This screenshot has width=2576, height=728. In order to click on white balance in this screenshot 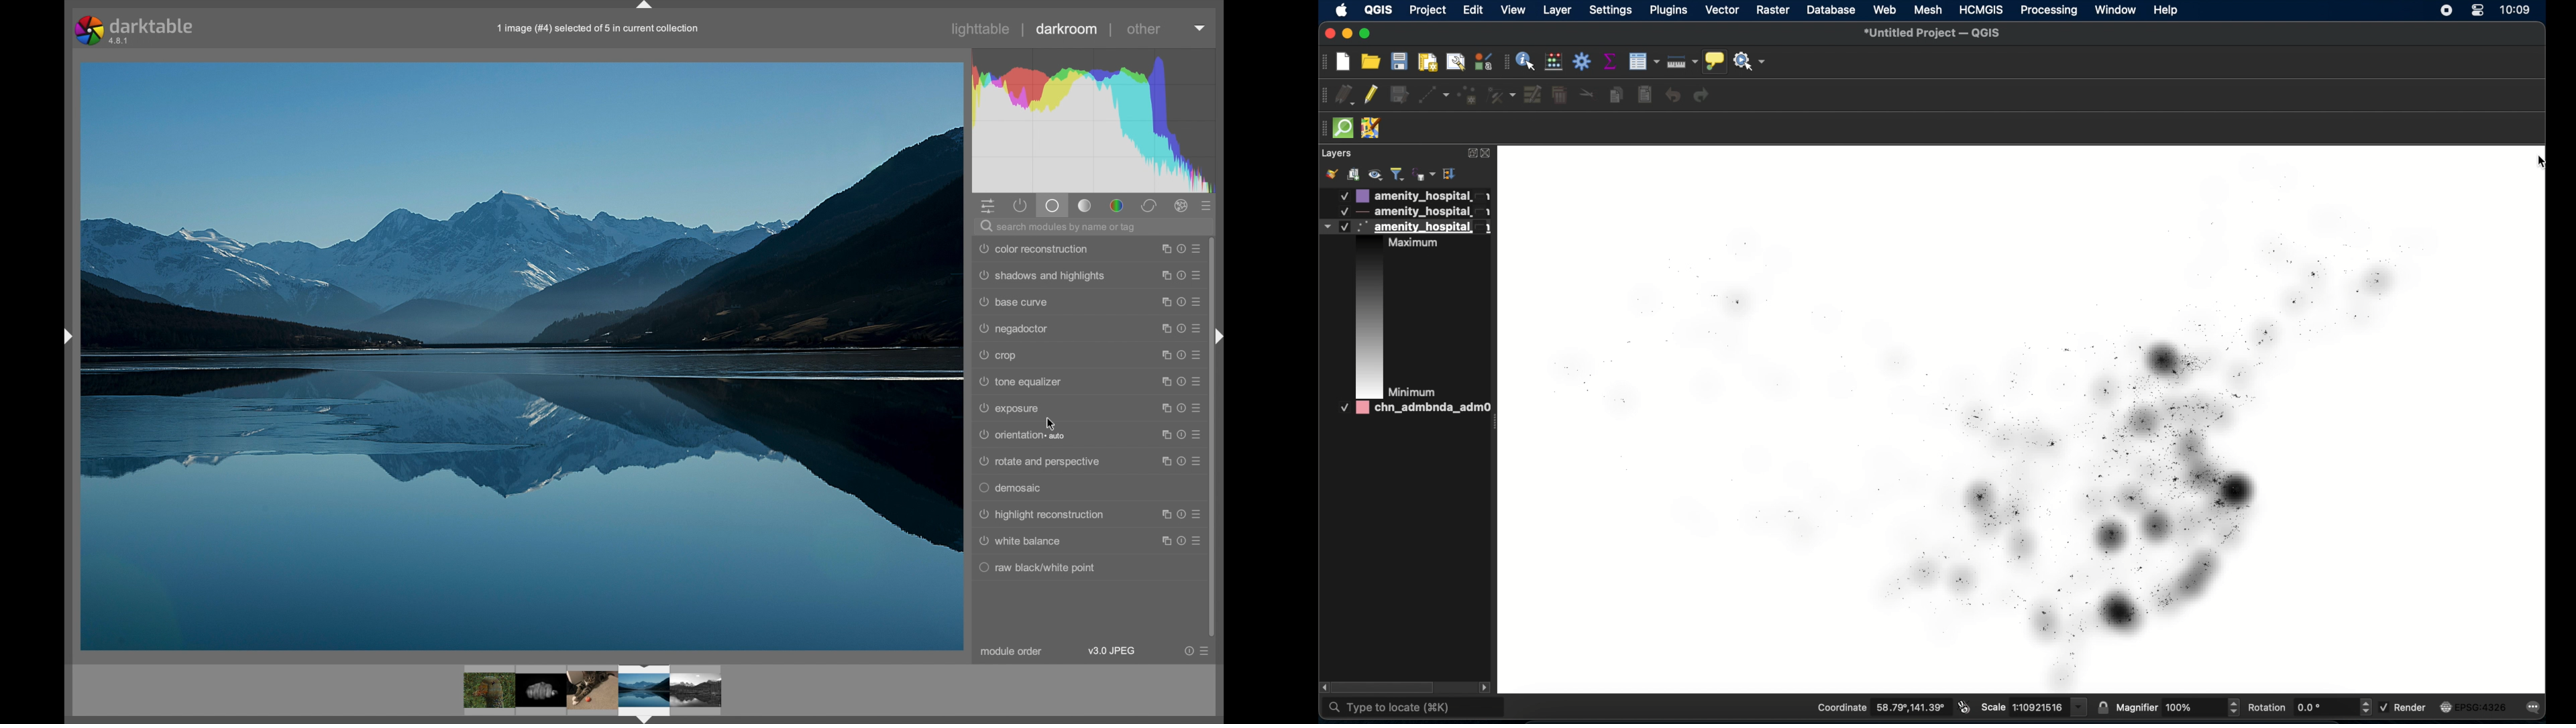, I will do `click(1021, 541)`.